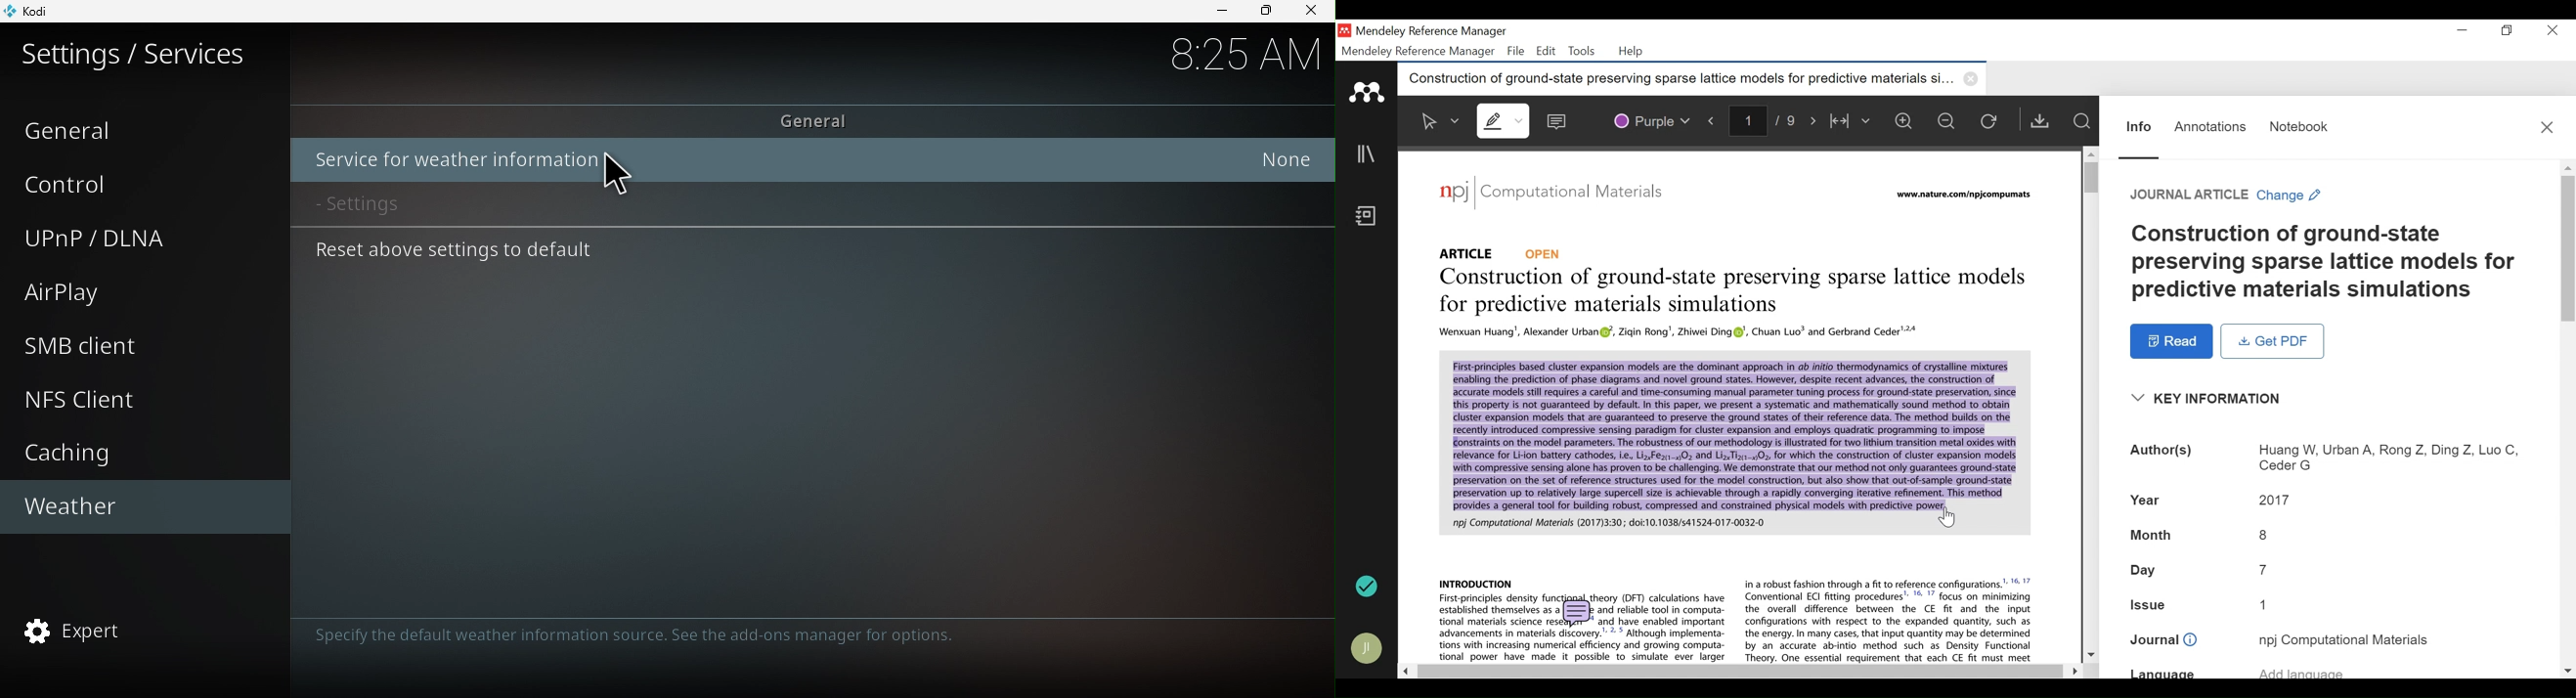 The image size is (2576, 700). Describe the element at coordinates (138, 505) in the screenshot. I see `Weather` at that location.